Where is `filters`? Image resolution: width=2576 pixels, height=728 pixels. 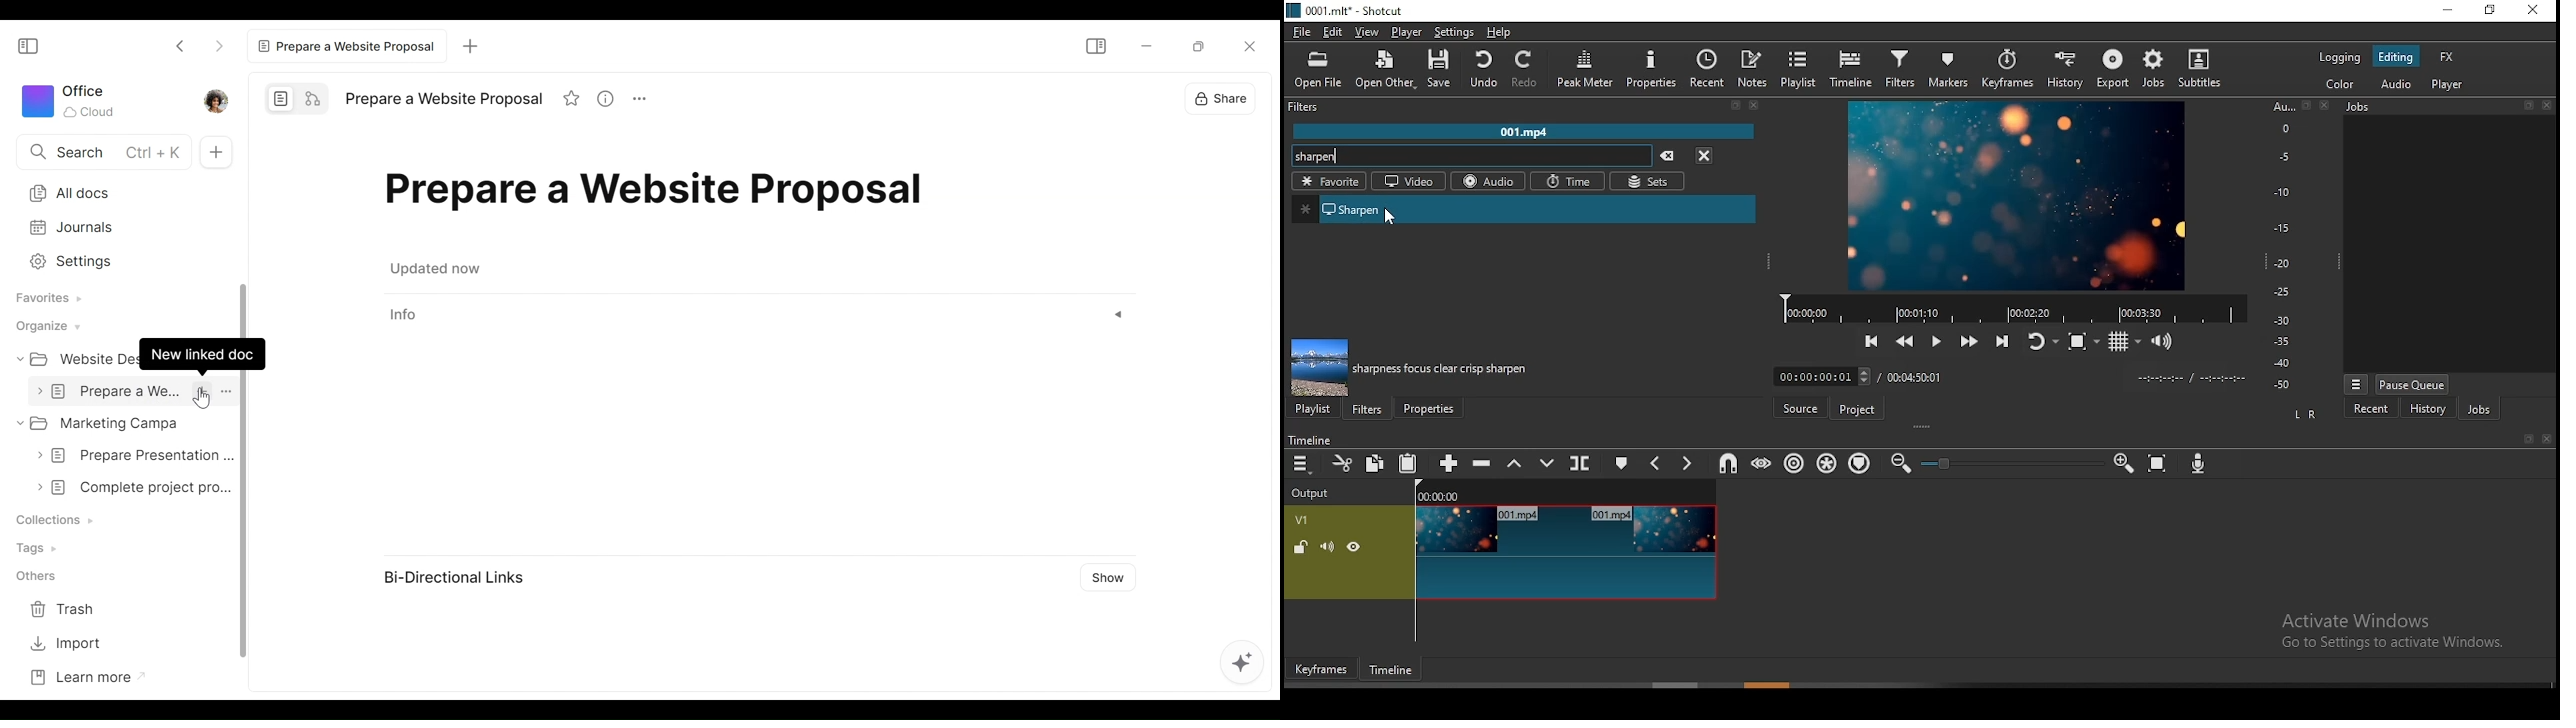
filters is located at coordinates (1901, 69).